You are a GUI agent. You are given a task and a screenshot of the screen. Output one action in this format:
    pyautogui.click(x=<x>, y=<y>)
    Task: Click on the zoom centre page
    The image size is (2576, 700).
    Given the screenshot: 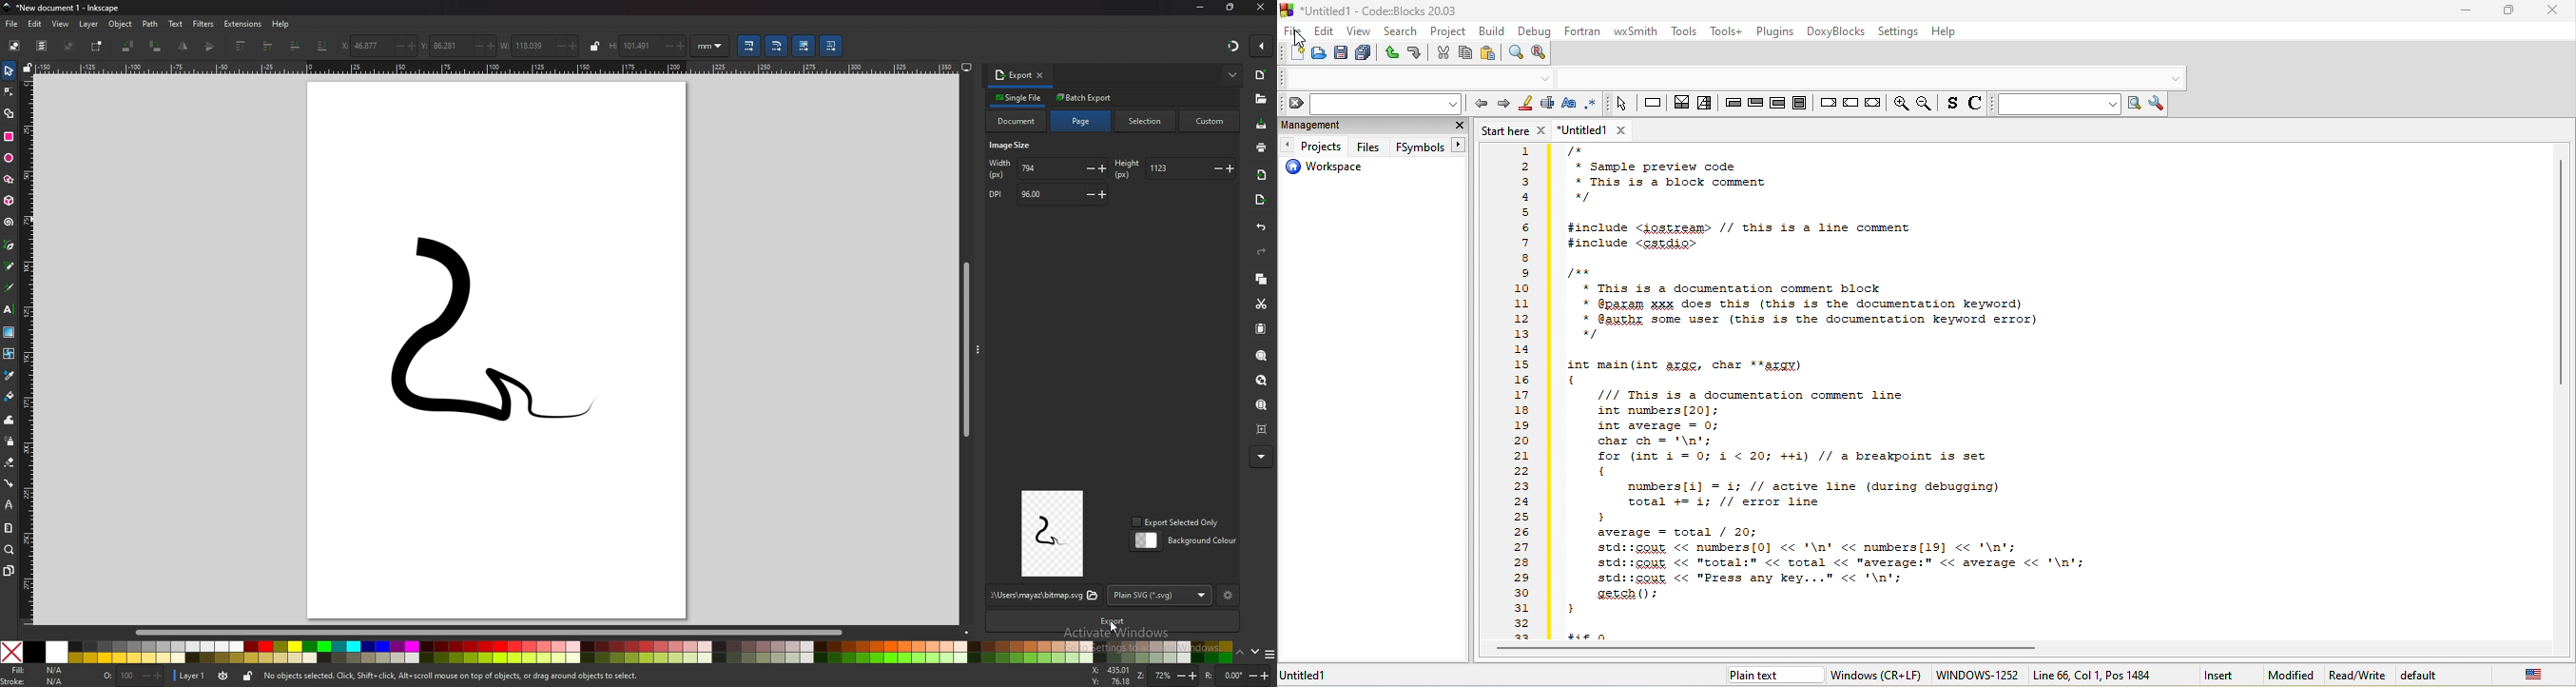 What is the action you would take?
    pyautogui.click(x=1263, y=429)
    